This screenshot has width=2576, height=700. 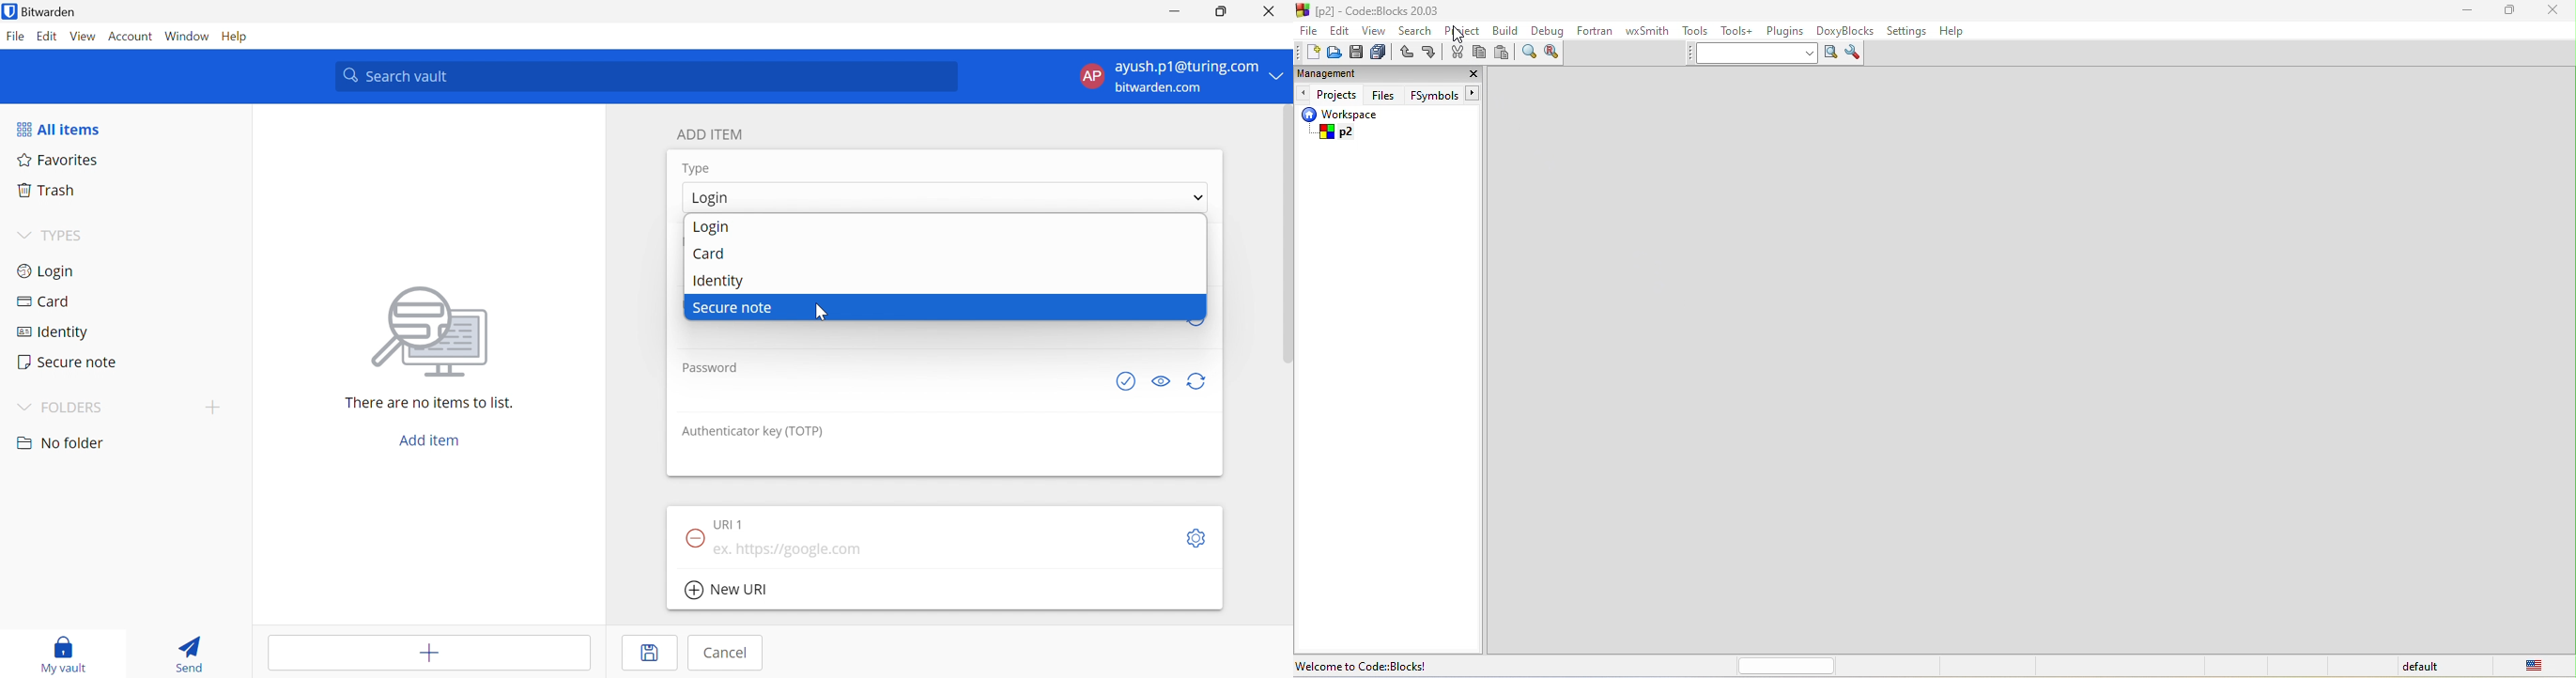 I want to click on Add folder, so click(x=211, y=406).